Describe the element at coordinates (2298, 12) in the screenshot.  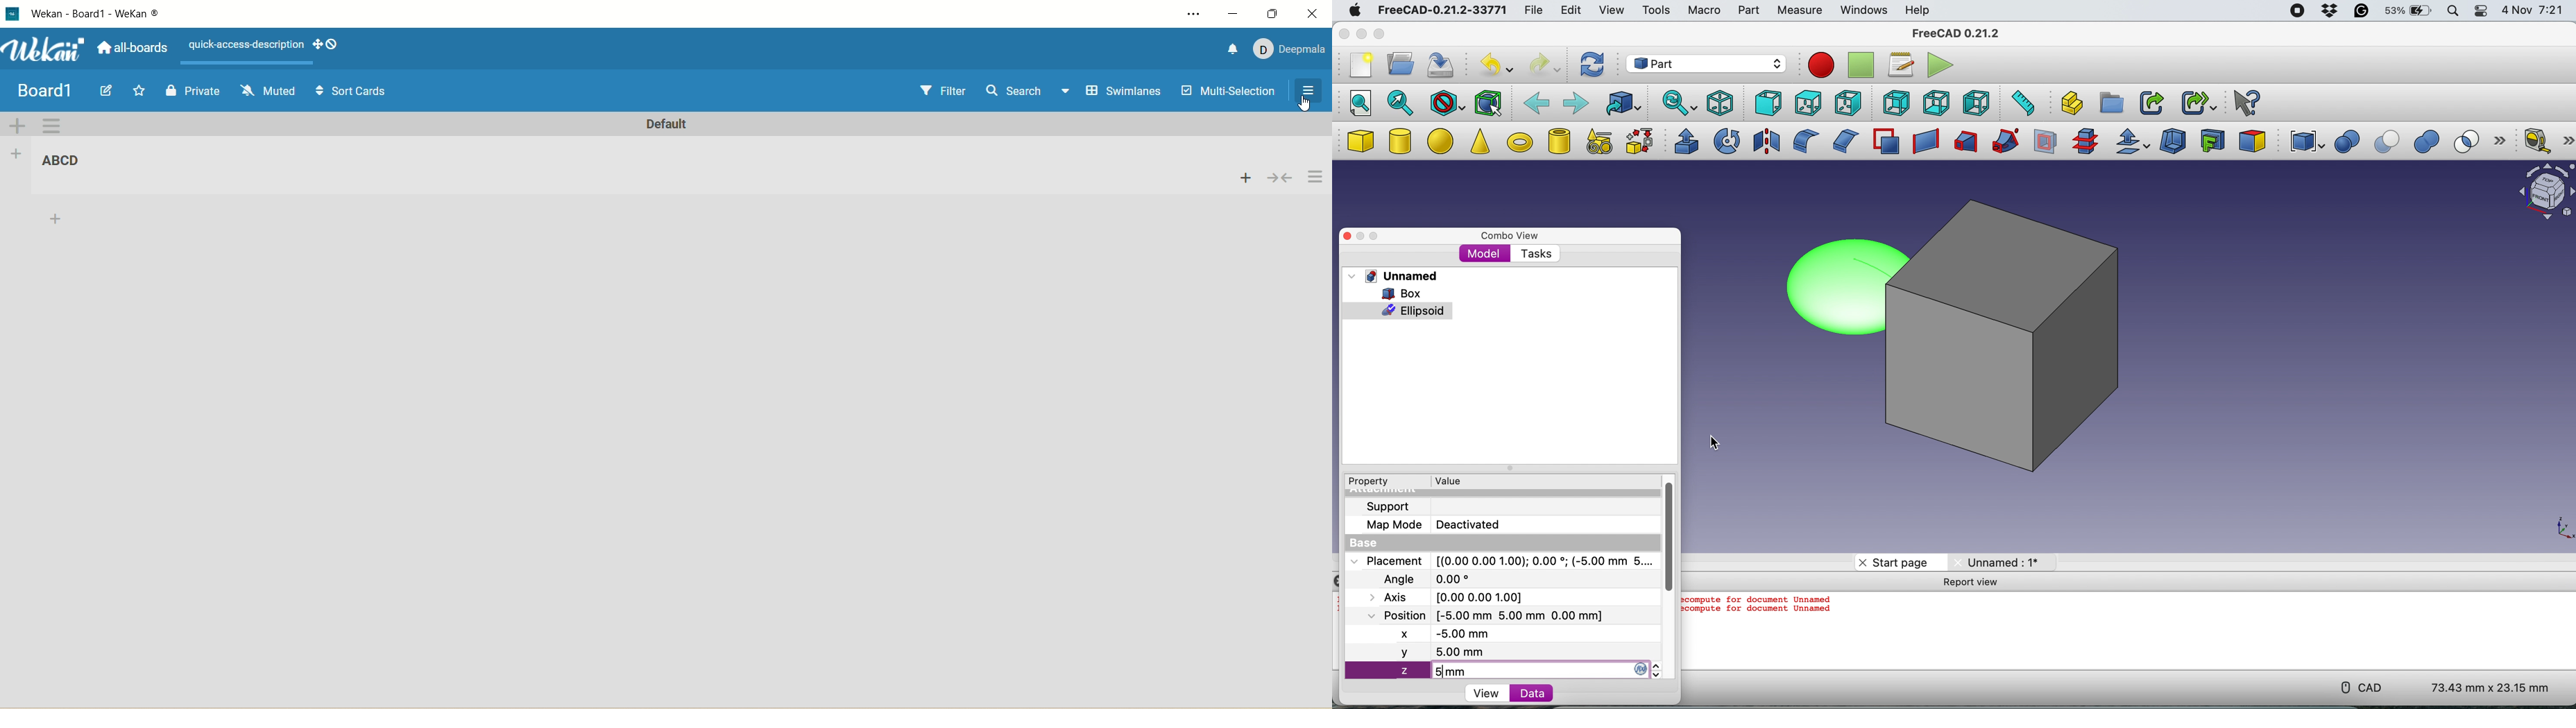
I see `screen recorder` at that location.